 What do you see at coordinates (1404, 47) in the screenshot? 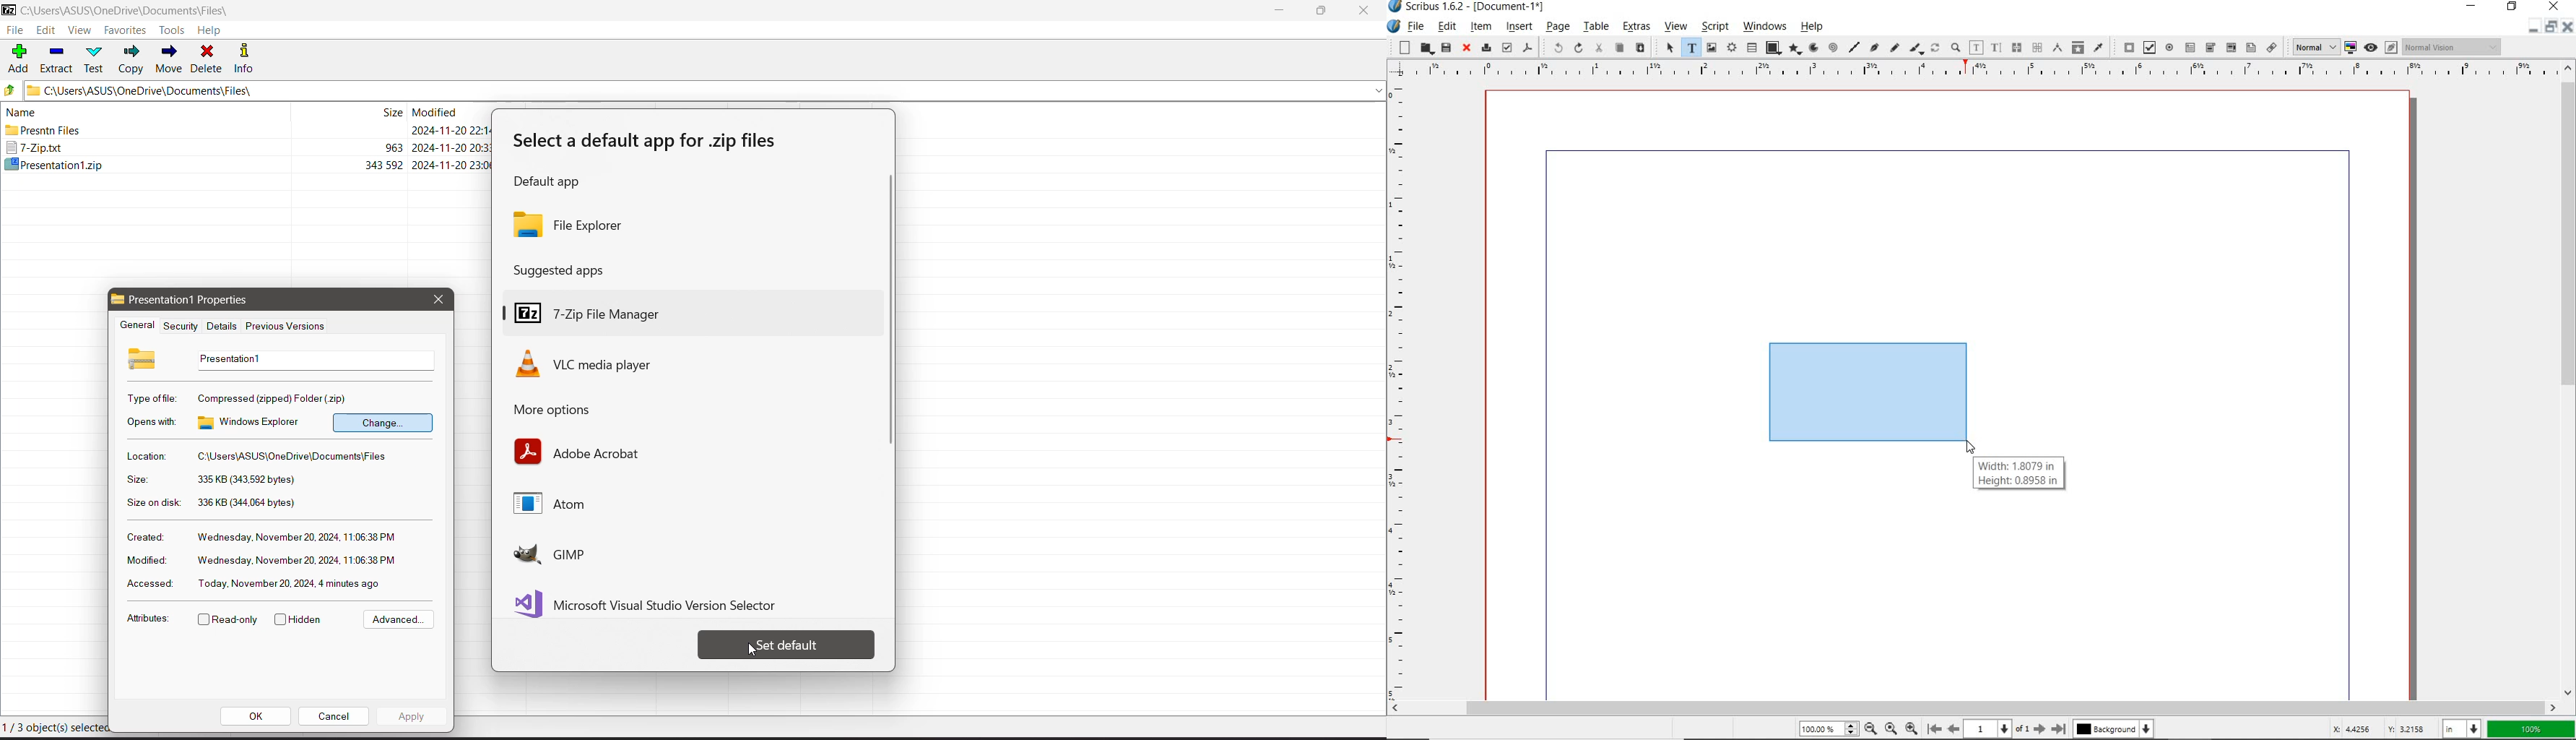
I see `new` at bounding box center [1404, 47].